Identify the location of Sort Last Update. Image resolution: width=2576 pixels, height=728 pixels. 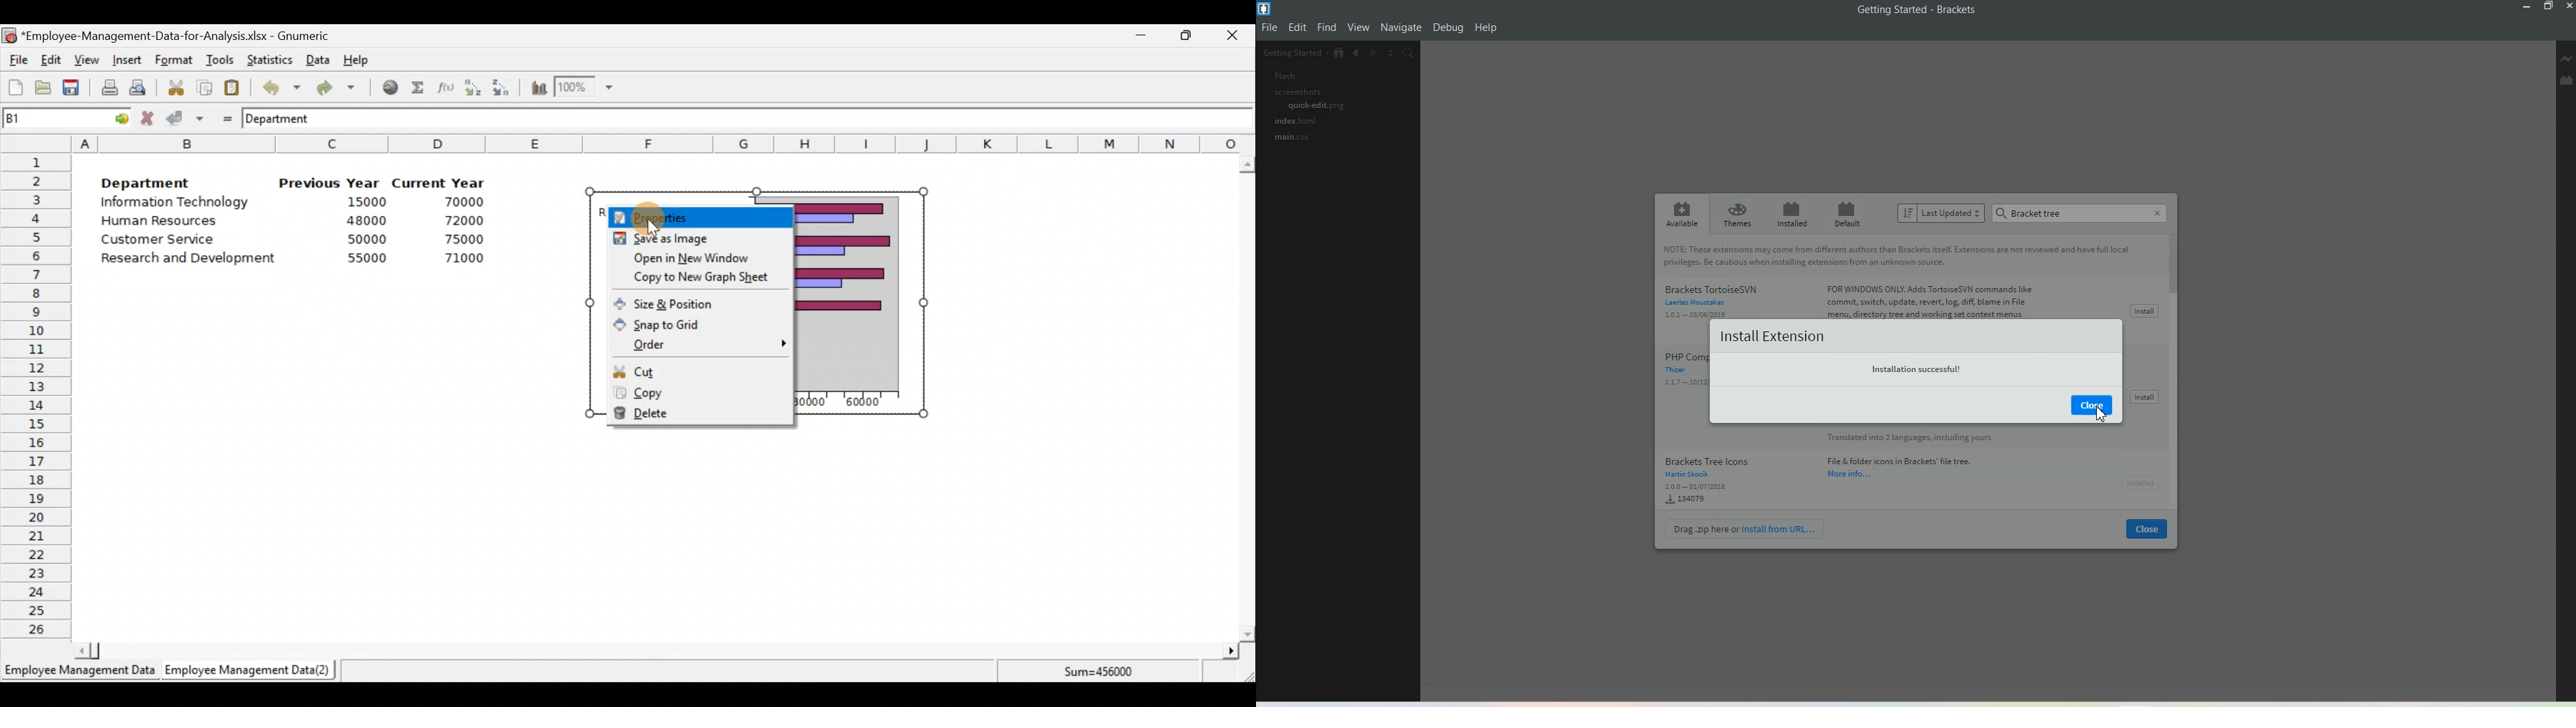
(1941, 213).